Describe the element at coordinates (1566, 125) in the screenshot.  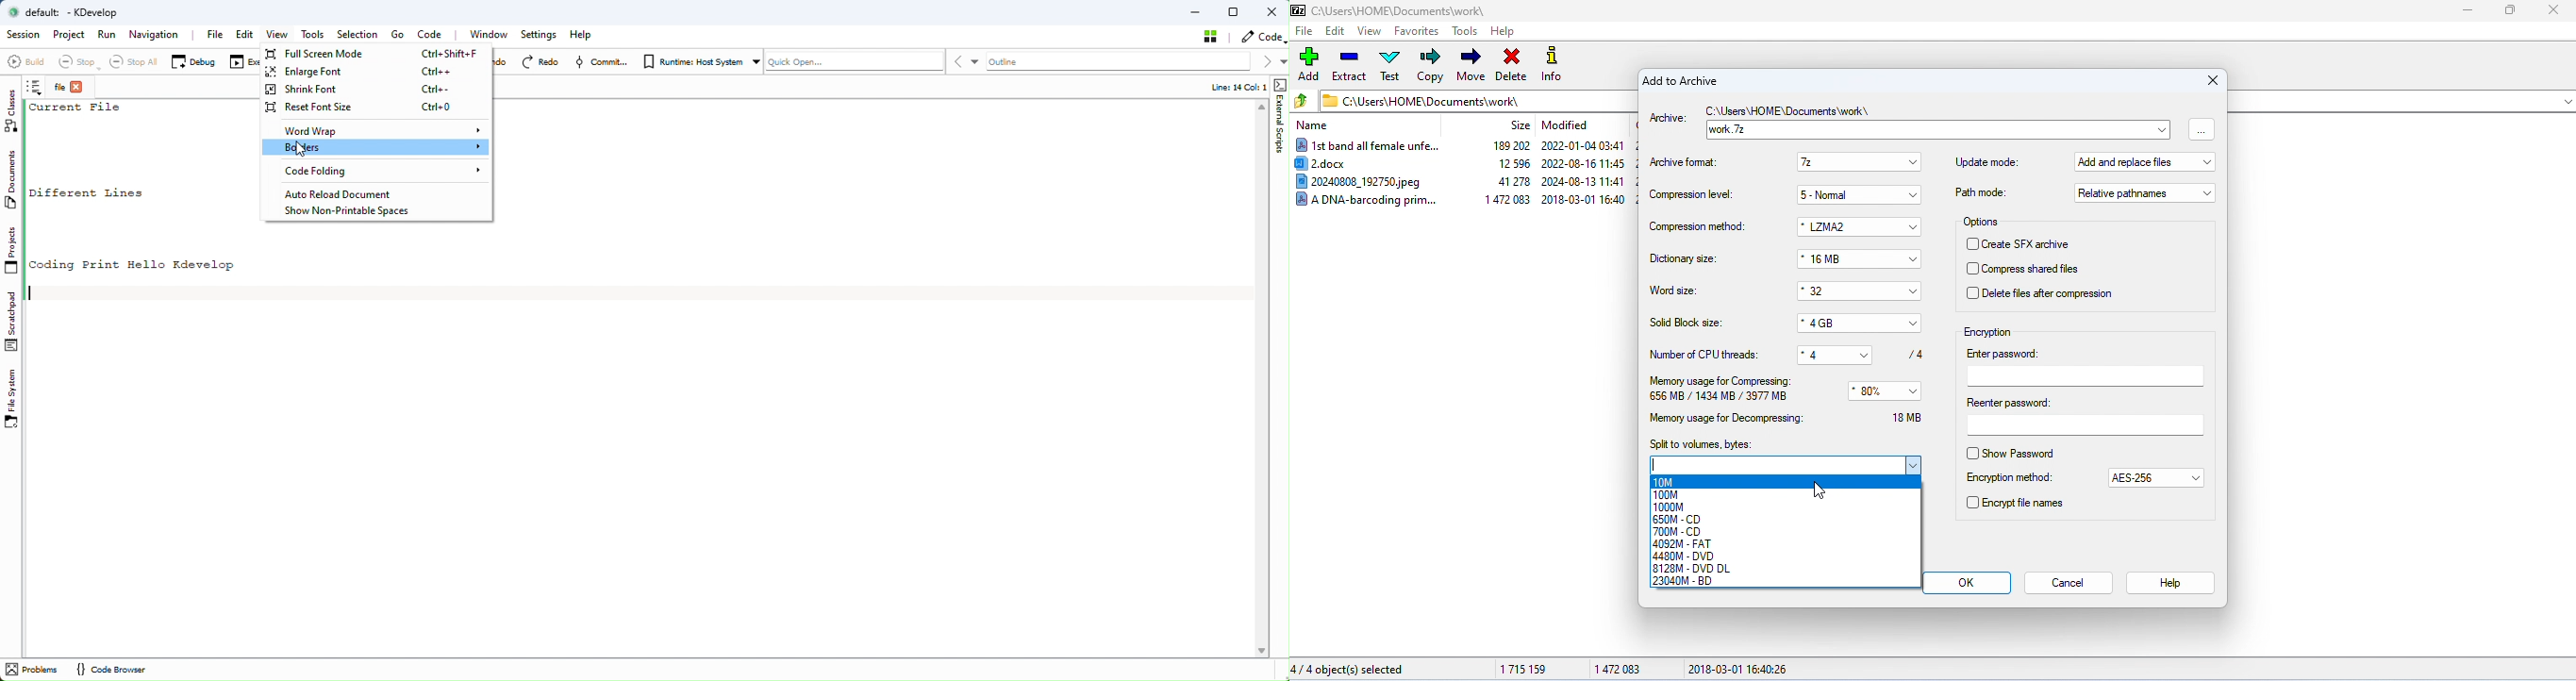
I see `modified` at that location.